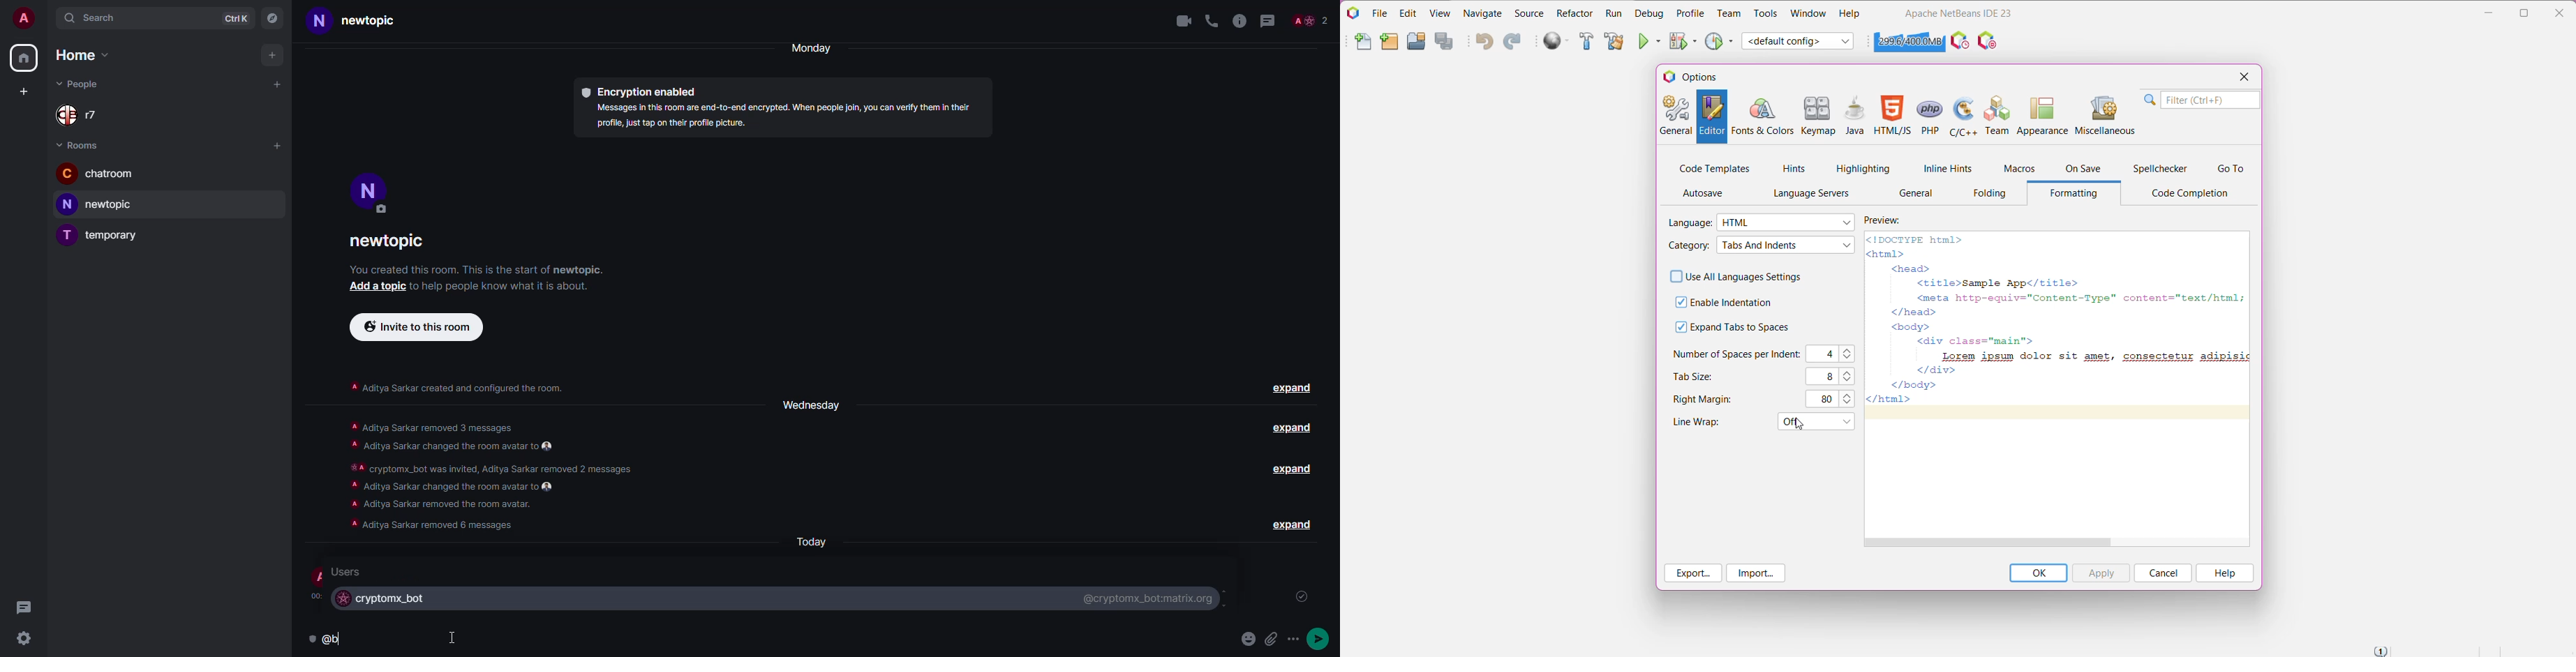  I want to click on <!DOCTYPE html>, so click(1915, 240).